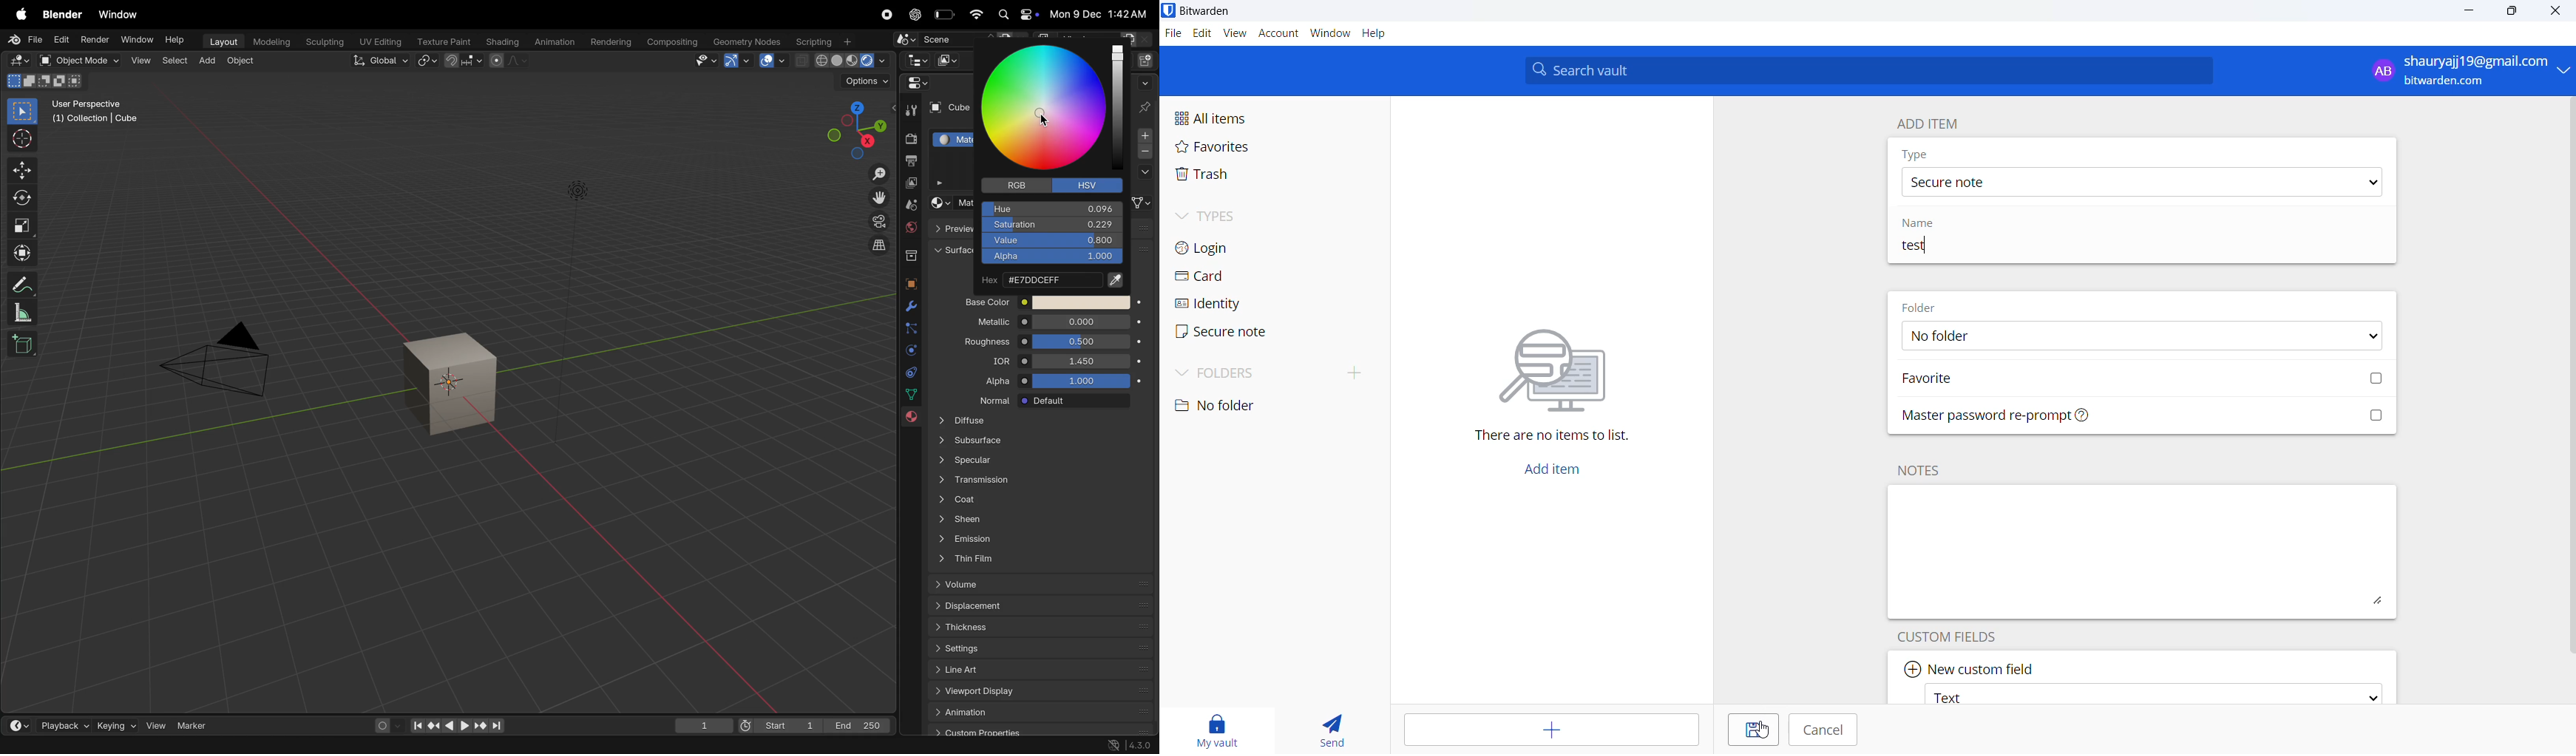 Image resolution: width=2576 pixels, height=756 pixels. Describe the element at coordinates (1082, 360) in the screenshot. I see `1.450` at that location.